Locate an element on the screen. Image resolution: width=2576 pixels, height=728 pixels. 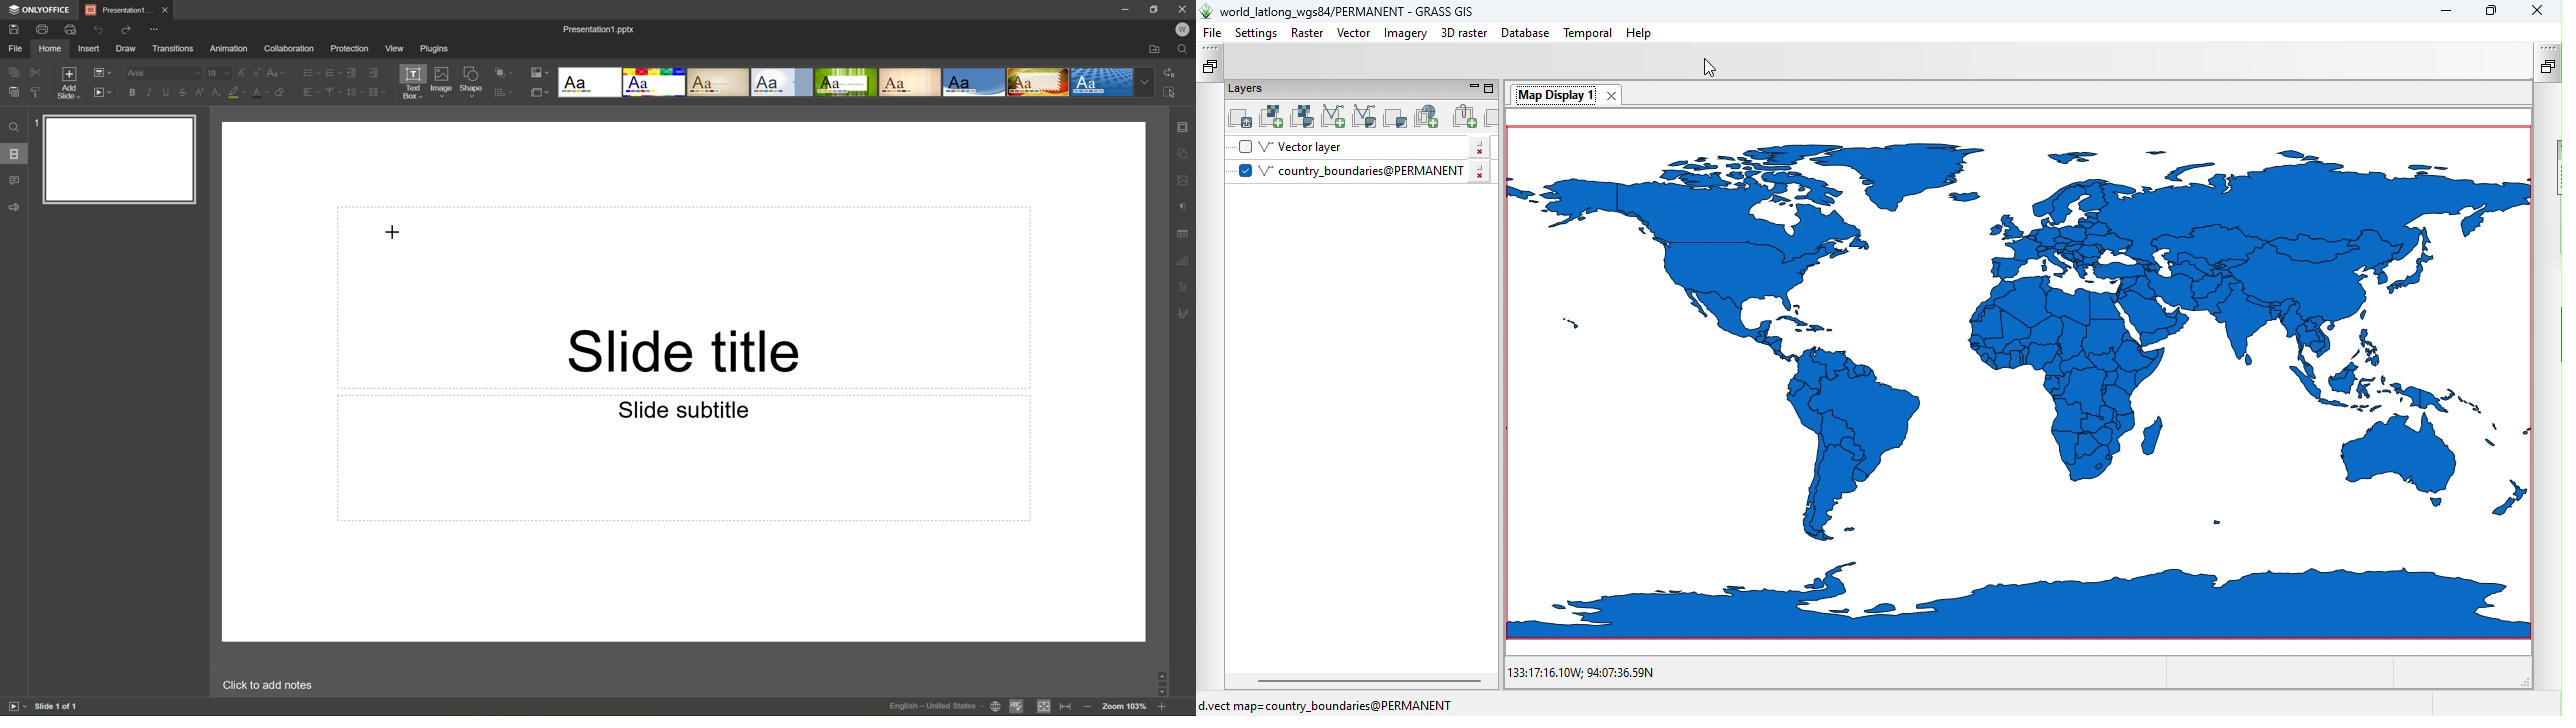
Set document language is located at coordinates (998, 708).